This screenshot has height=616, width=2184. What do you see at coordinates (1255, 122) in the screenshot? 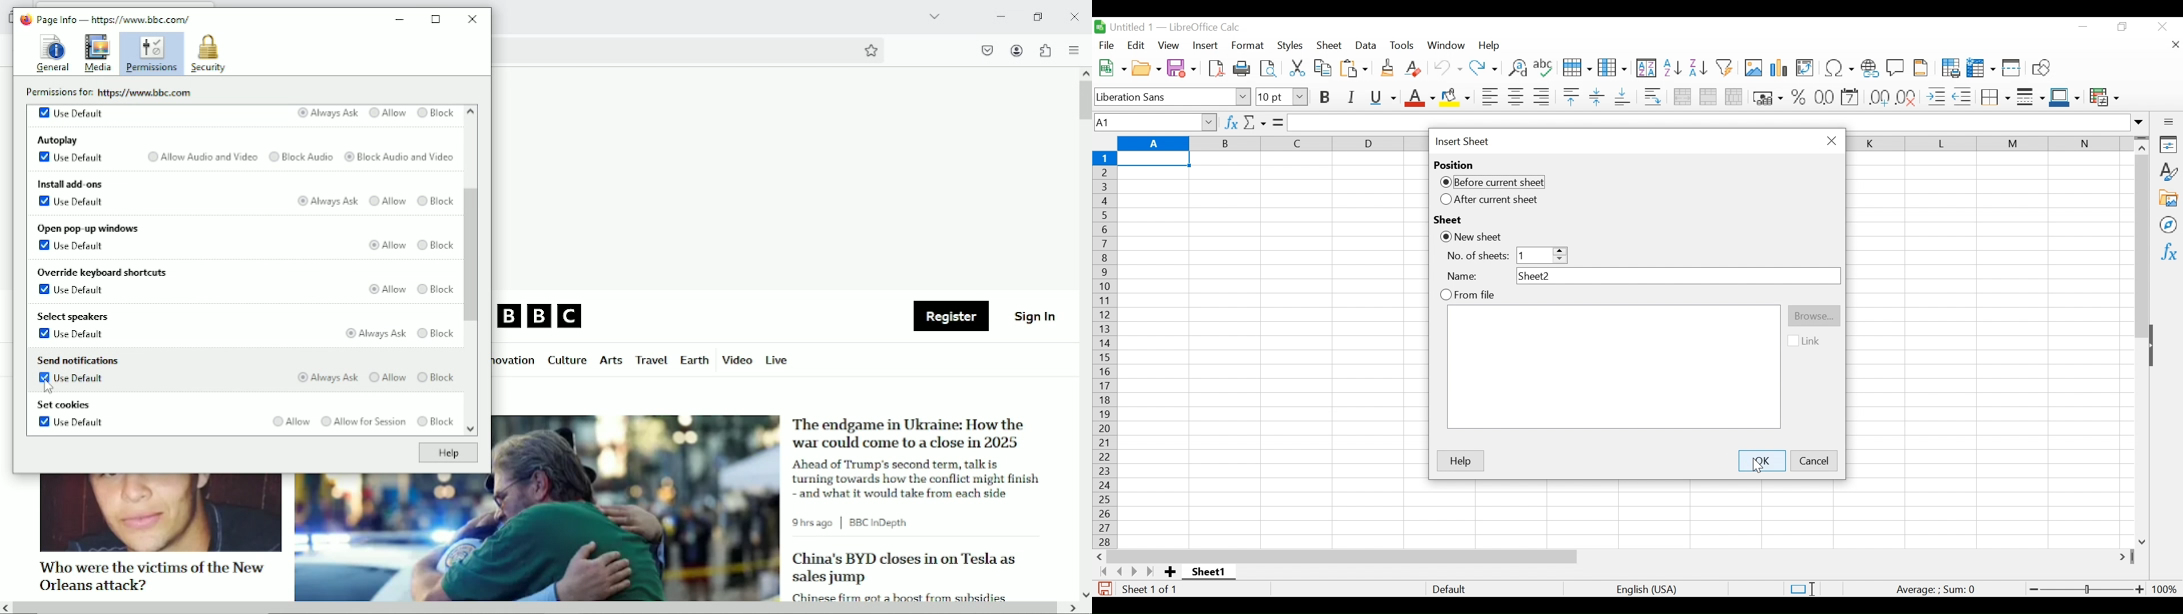
I see `Select Function` at bounding box center [1255, 122].